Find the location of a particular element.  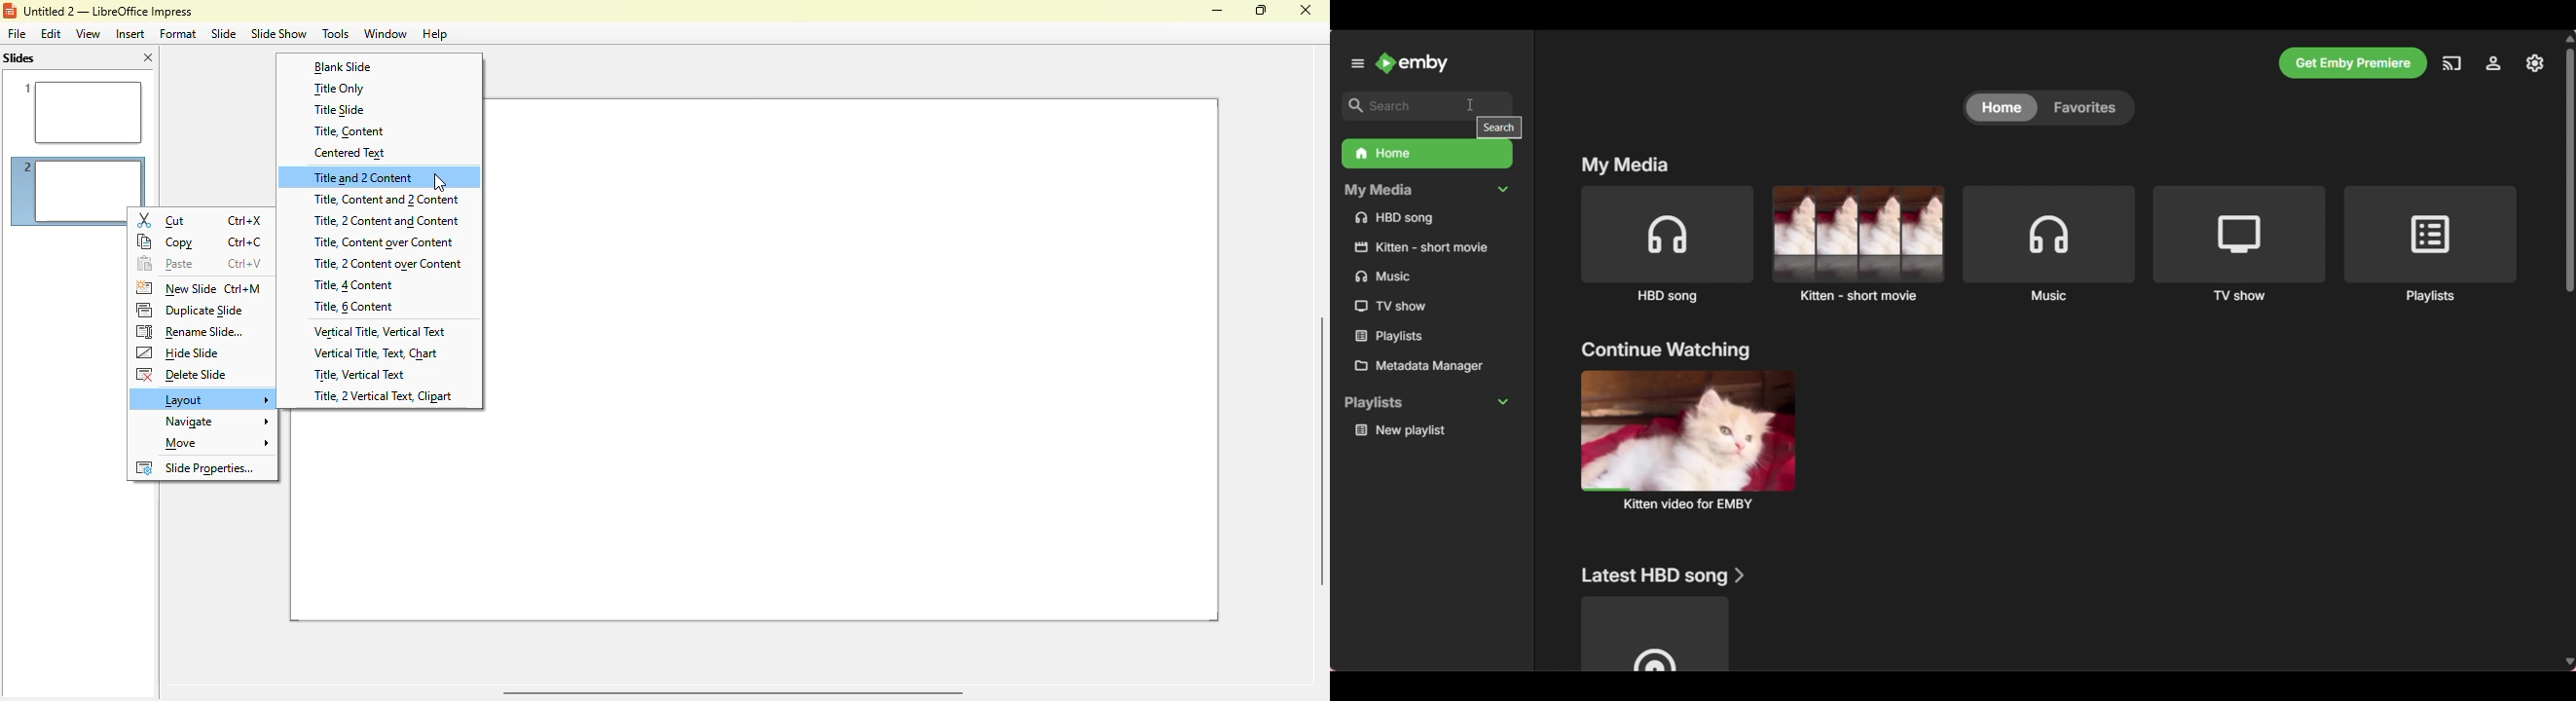

verical scroll bar is located at coordinates (1317, 451).